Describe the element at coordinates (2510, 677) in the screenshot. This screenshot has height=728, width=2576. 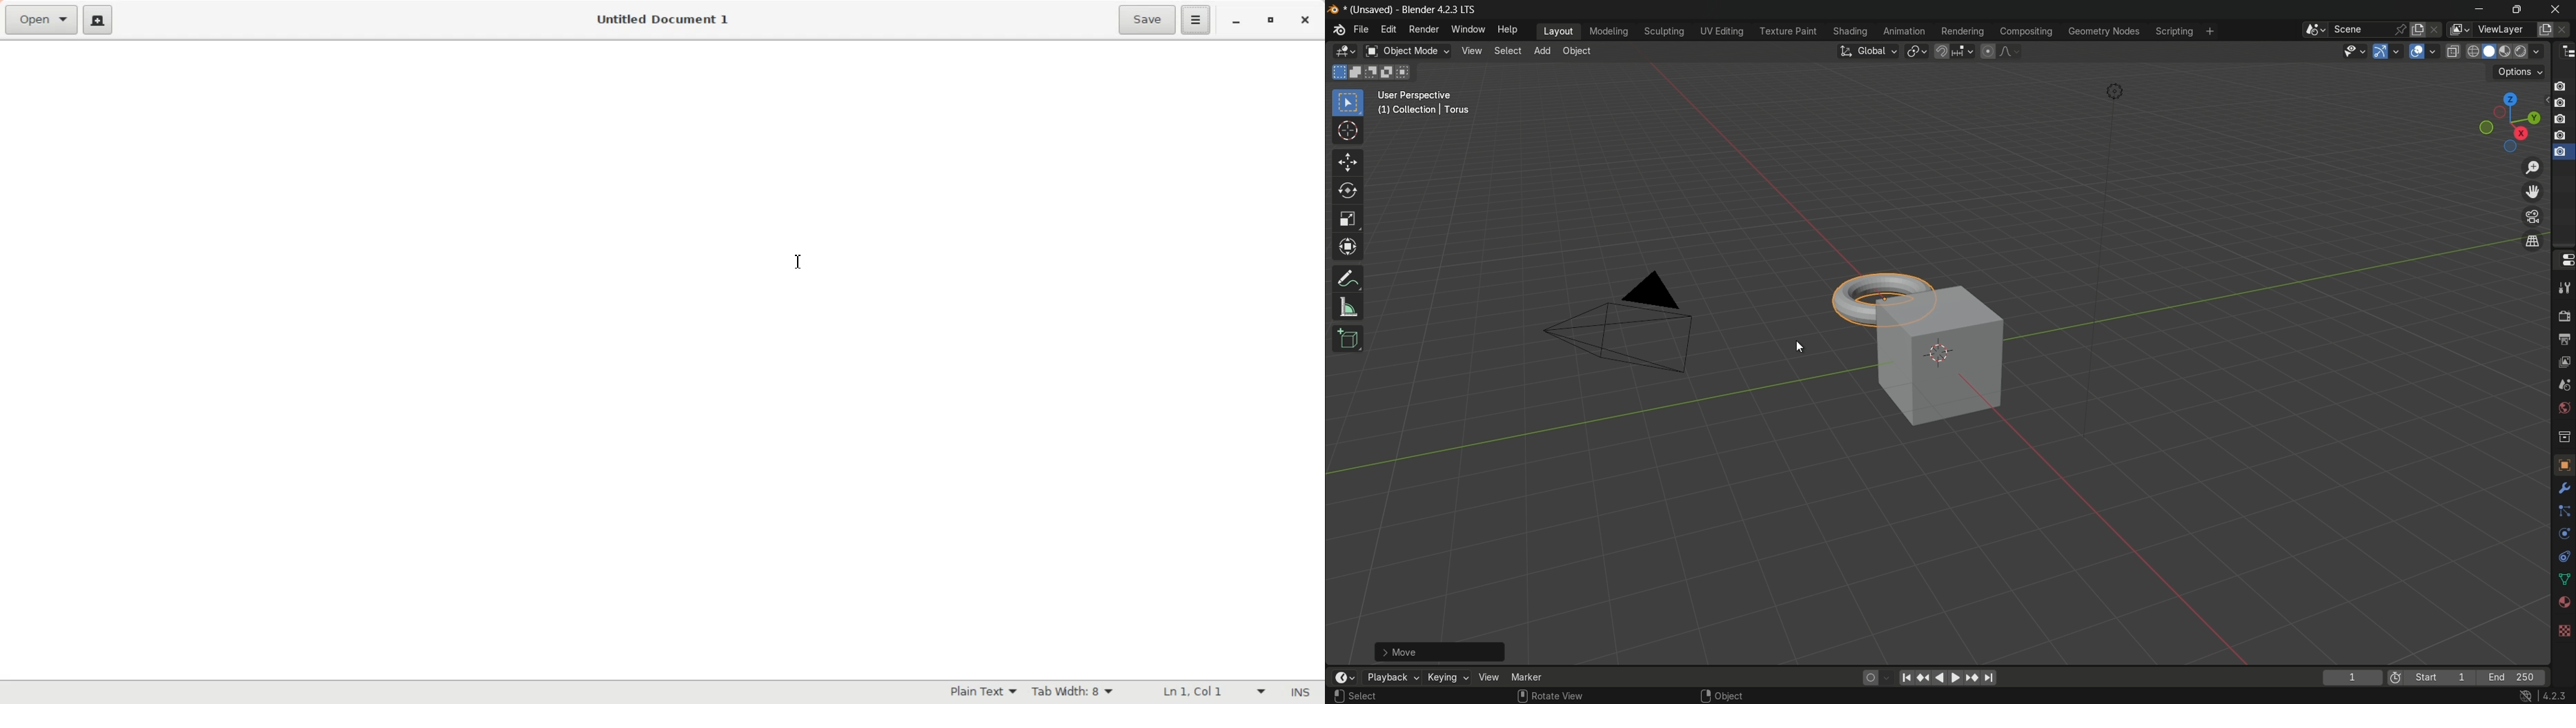
I see `End 250` at that location.